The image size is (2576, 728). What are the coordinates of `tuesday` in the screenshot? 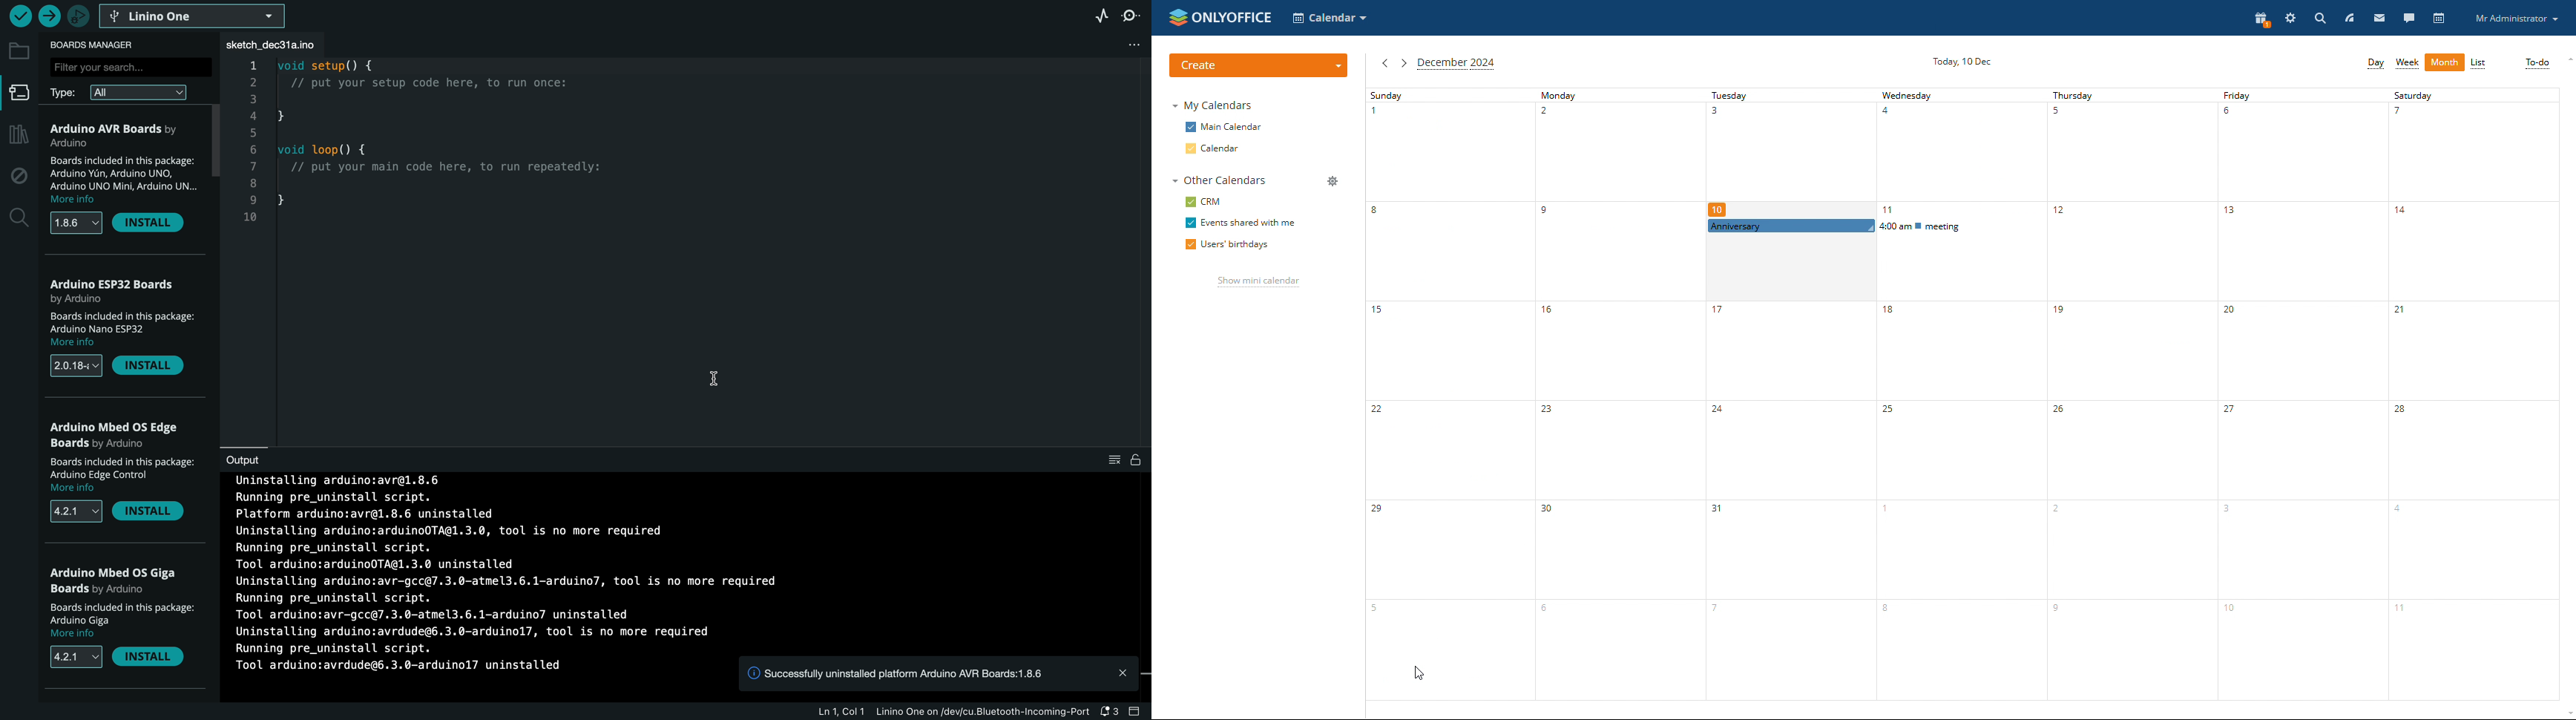 It's located at (1790, 152).